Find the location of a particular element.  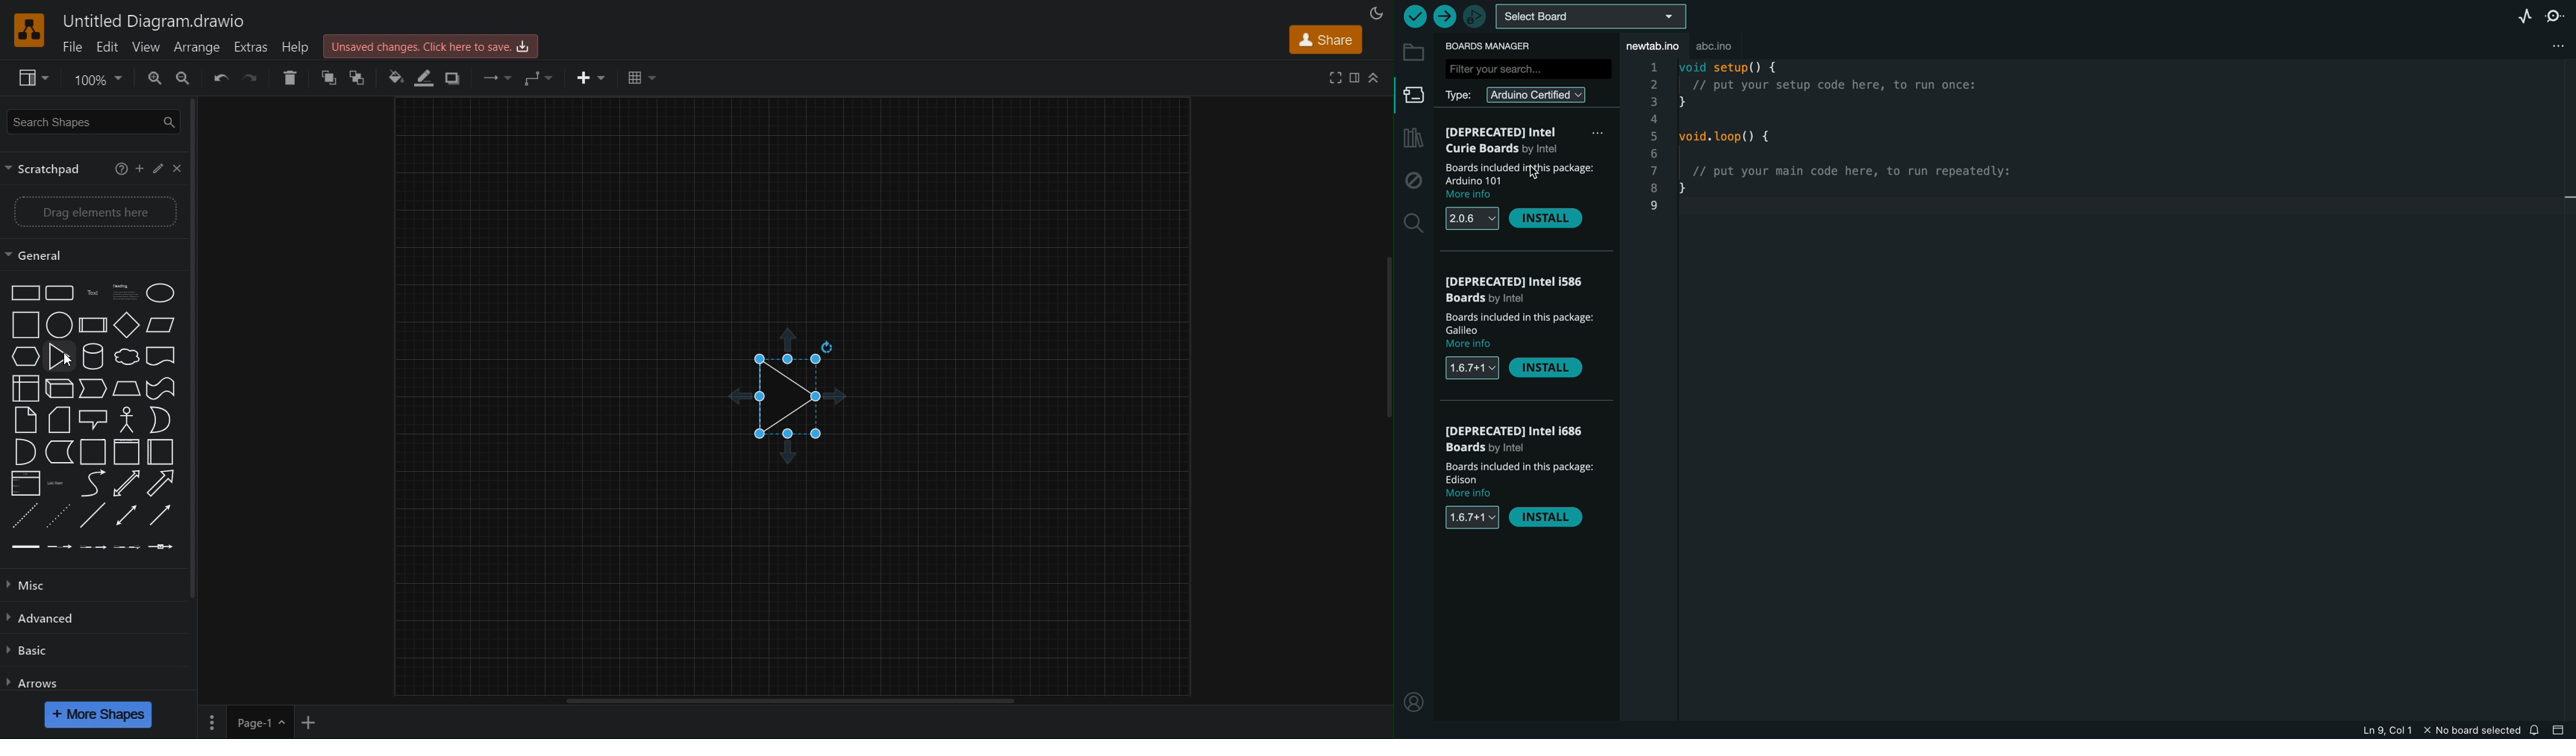

Line Color is located at coordinates (422, 78).